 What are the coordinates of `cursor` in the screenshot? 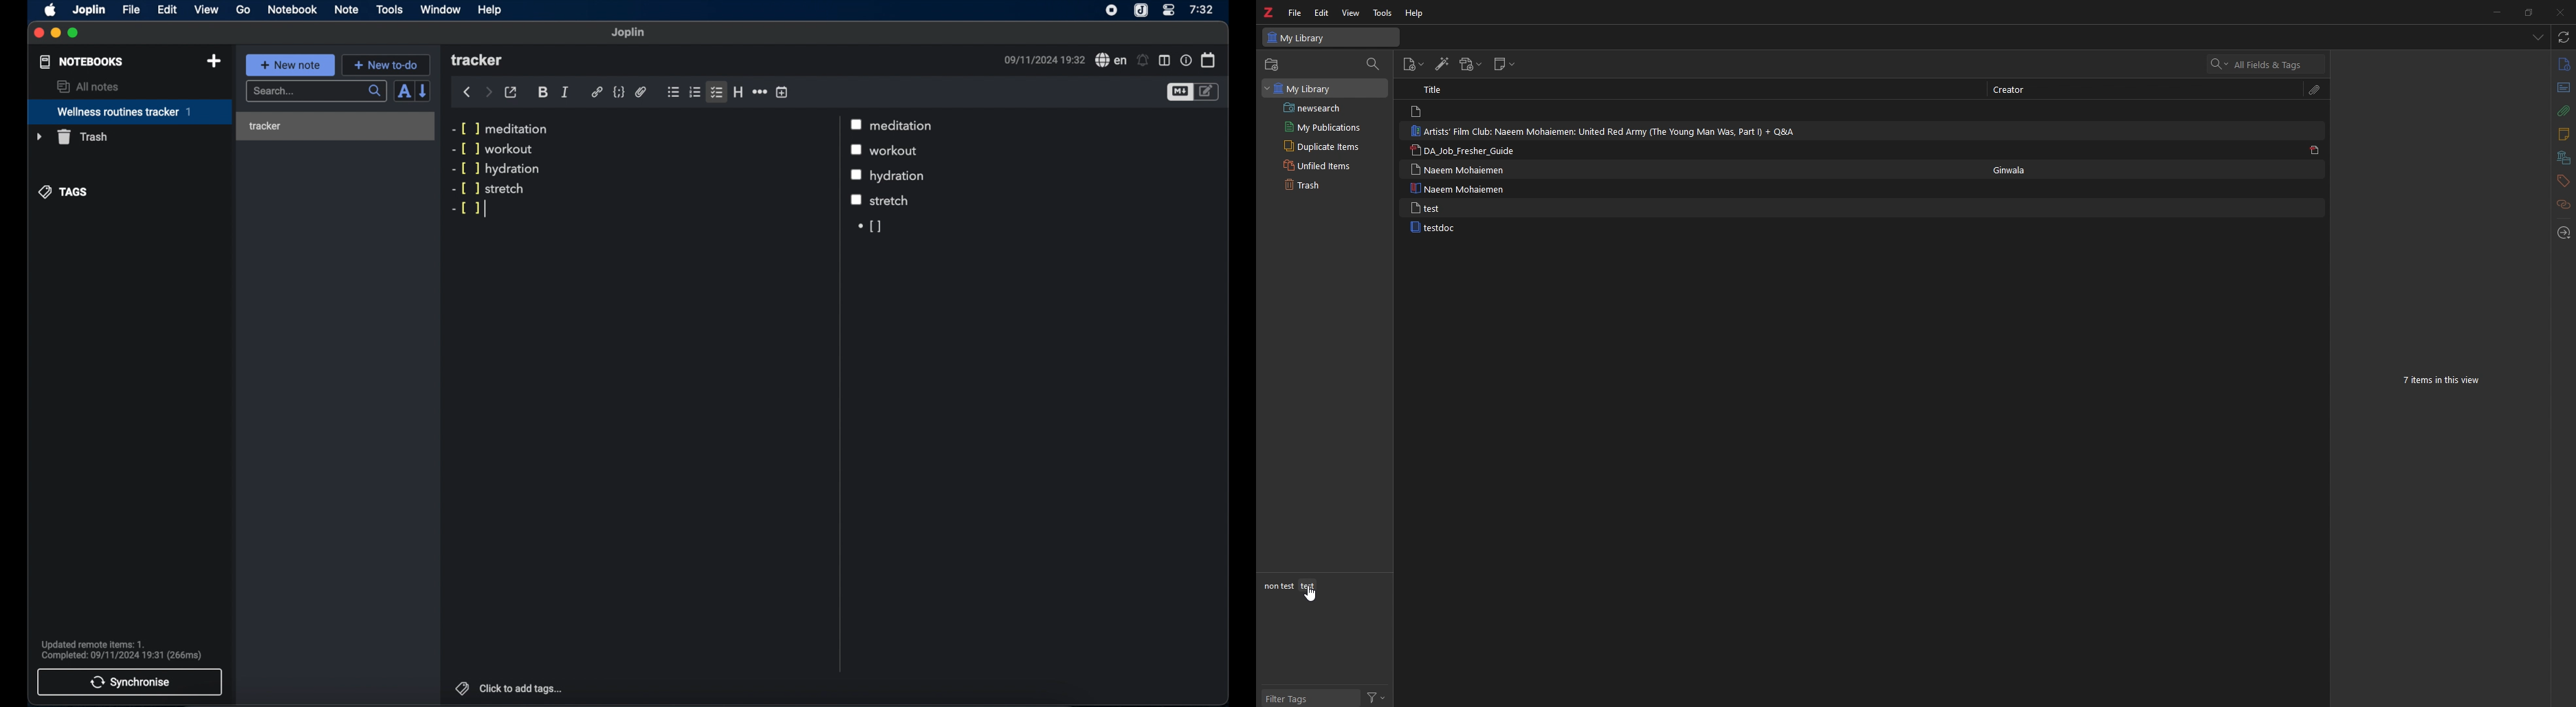 It's located at (1311, 596).